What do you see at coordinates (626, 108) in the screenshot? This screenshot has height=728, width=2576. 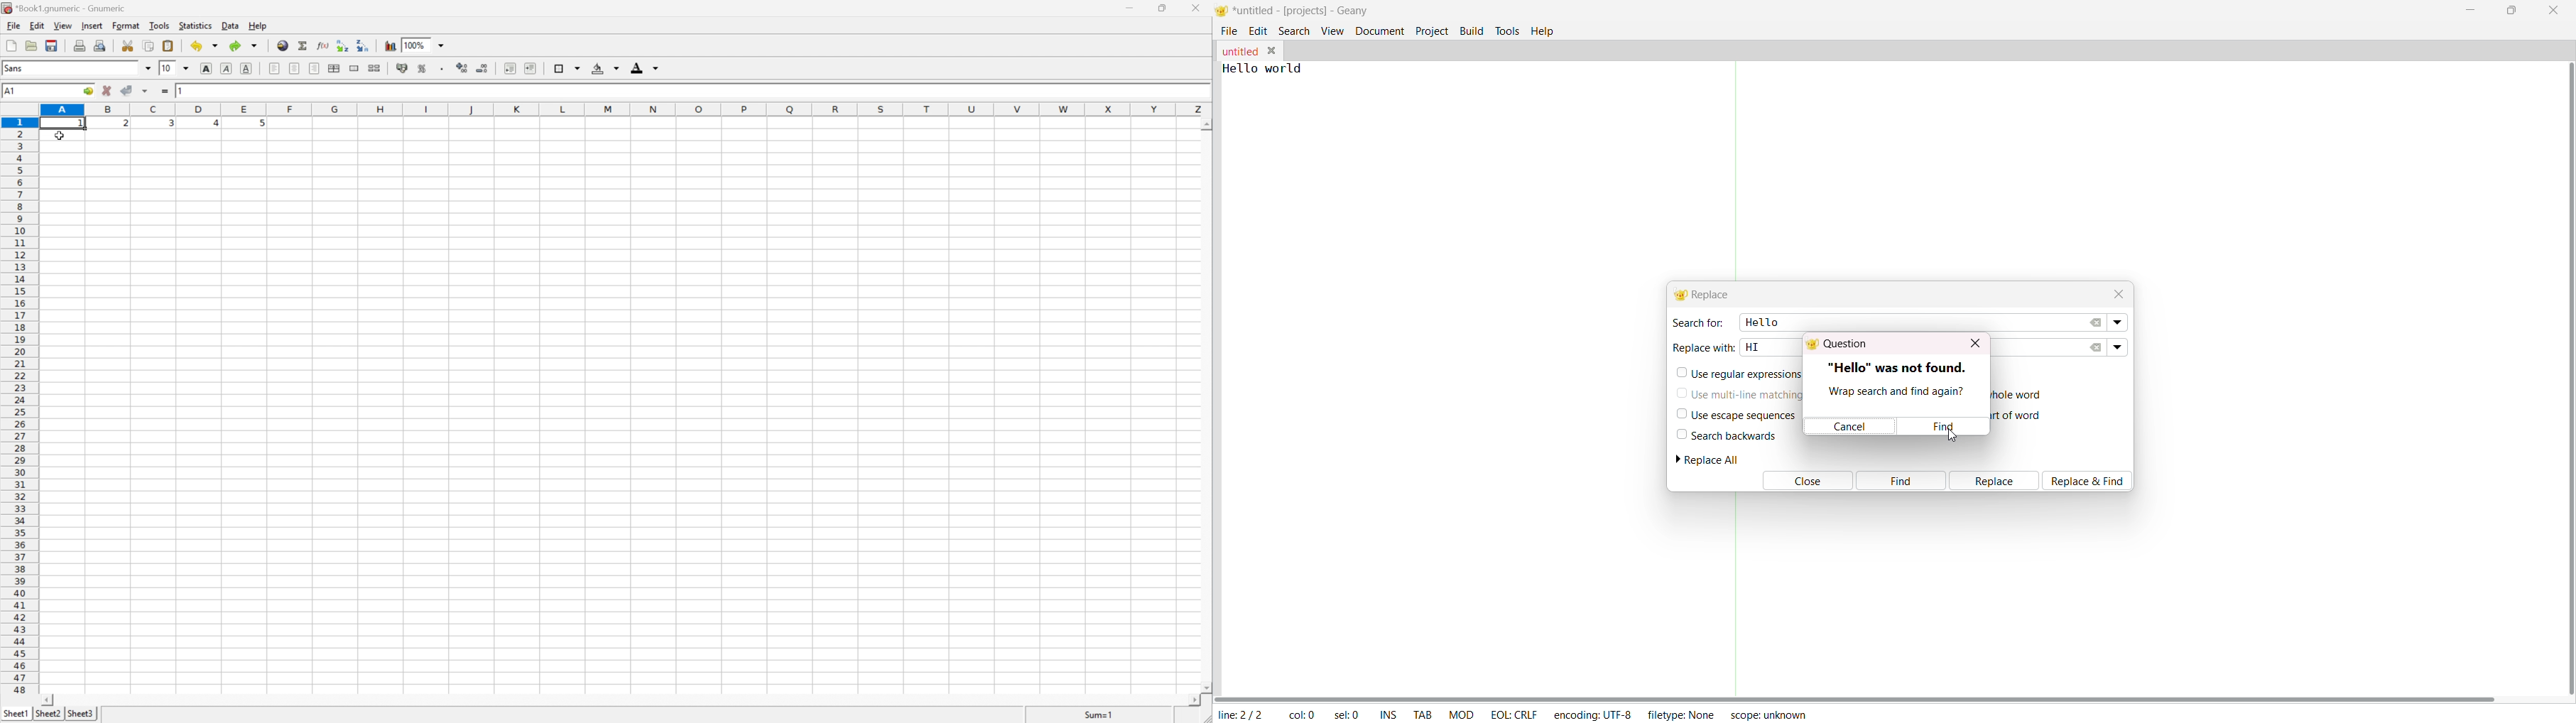 I see `column names` at bounding box center [626, 108].